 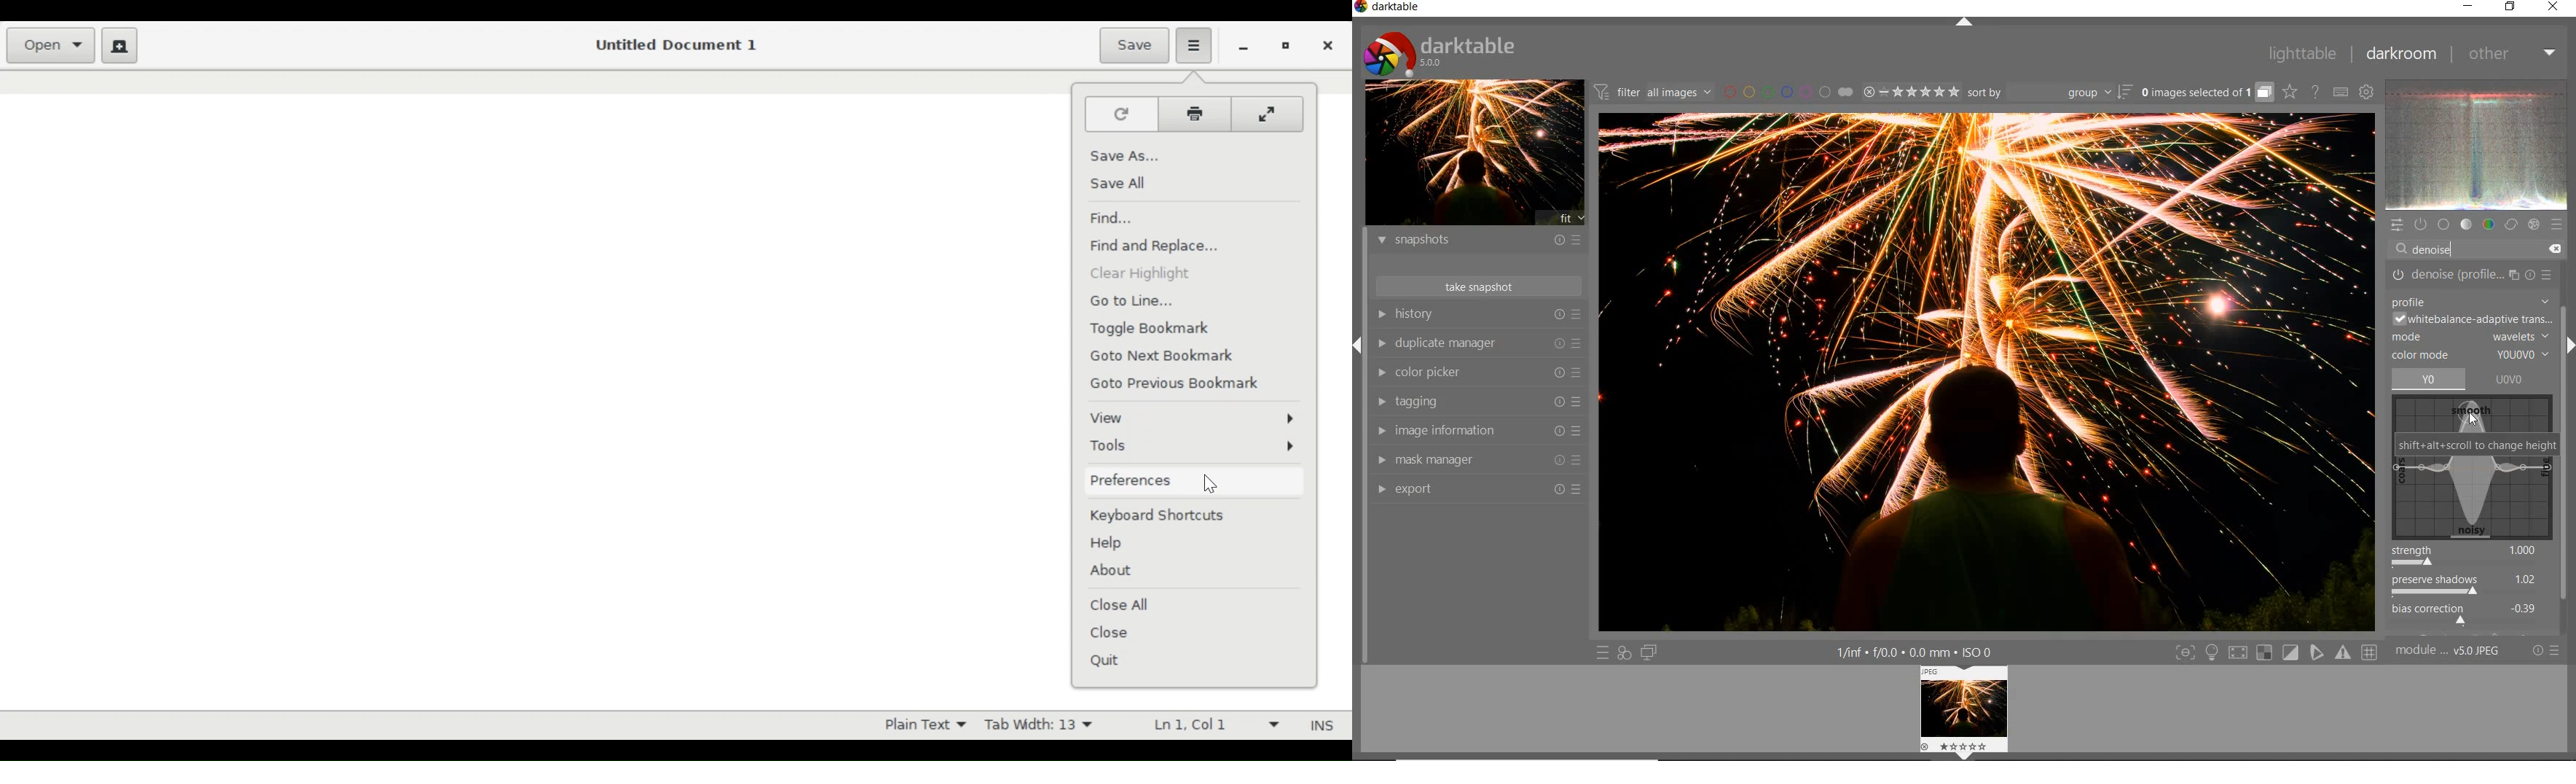 What do you see at coordinates (2467, 225) in the screenshot?
I see `tone` at bounding box center [2467, 225].